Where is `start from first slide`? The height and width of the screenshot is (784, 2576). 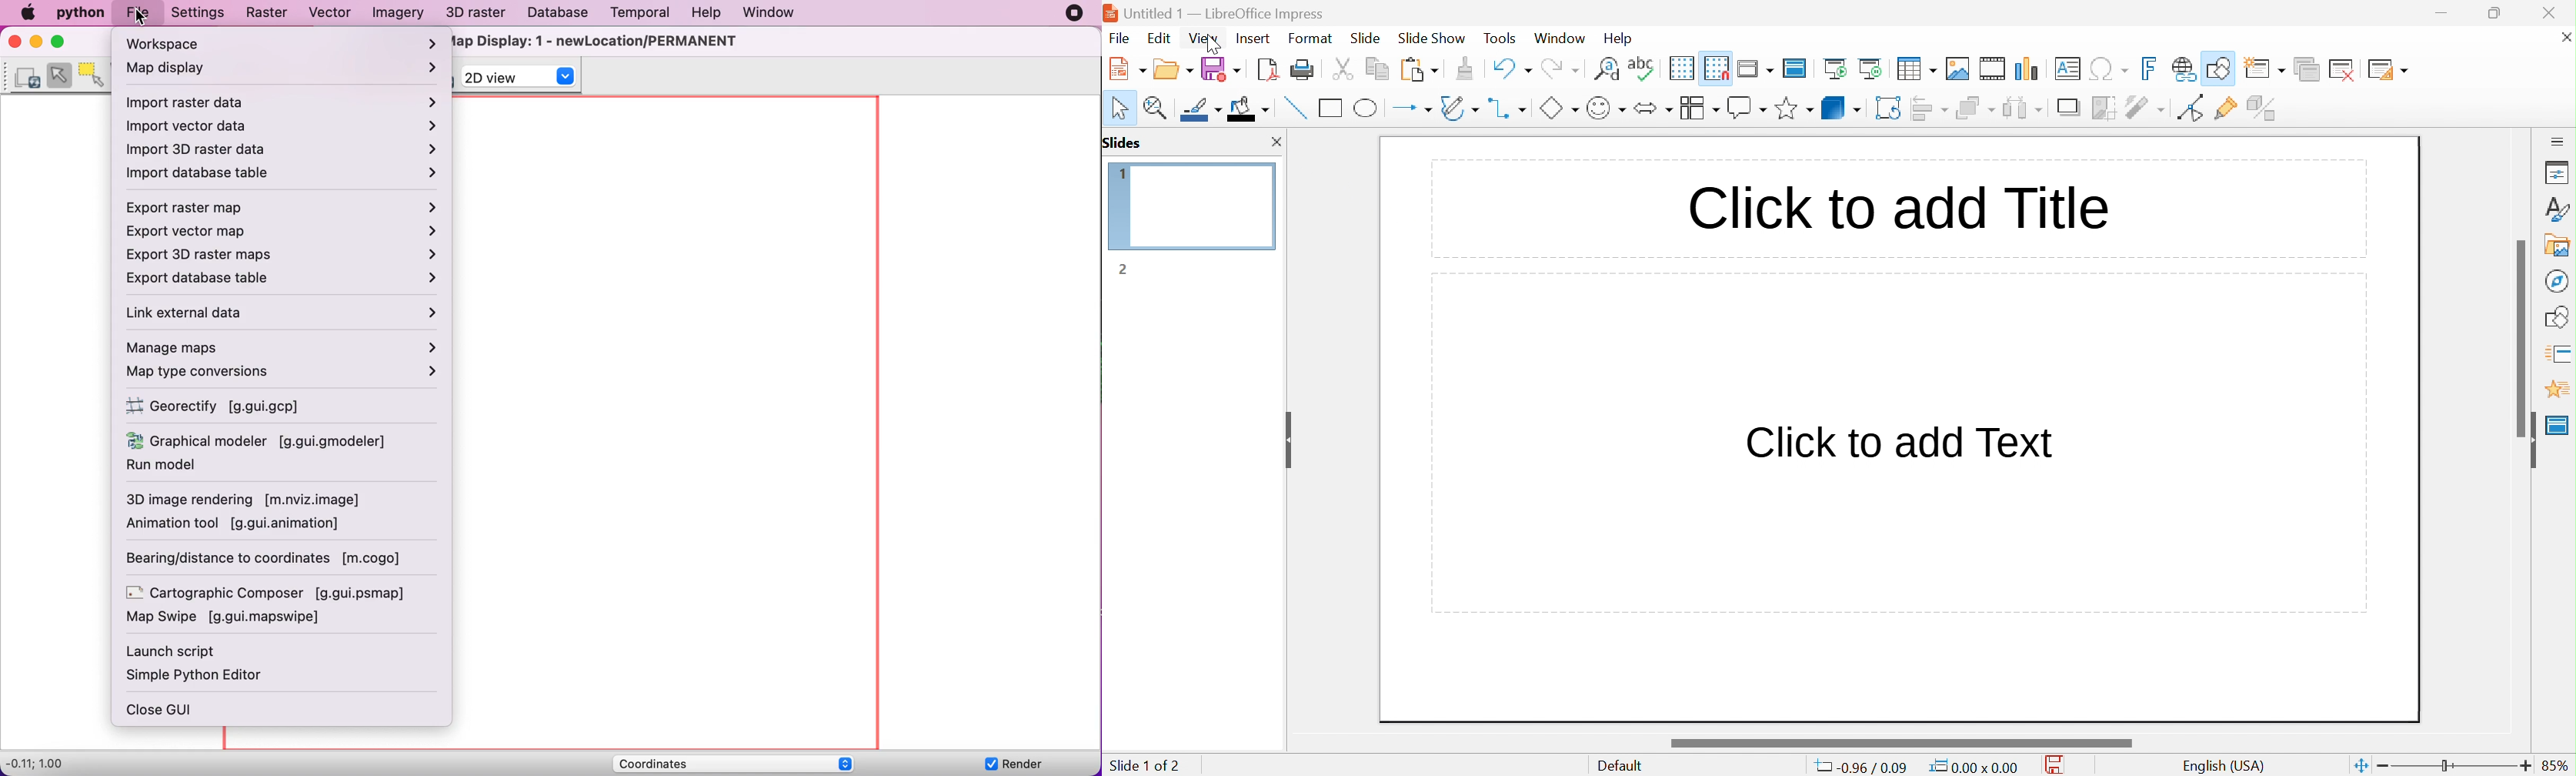 start from first slide is located at coordinates (1837, 68).